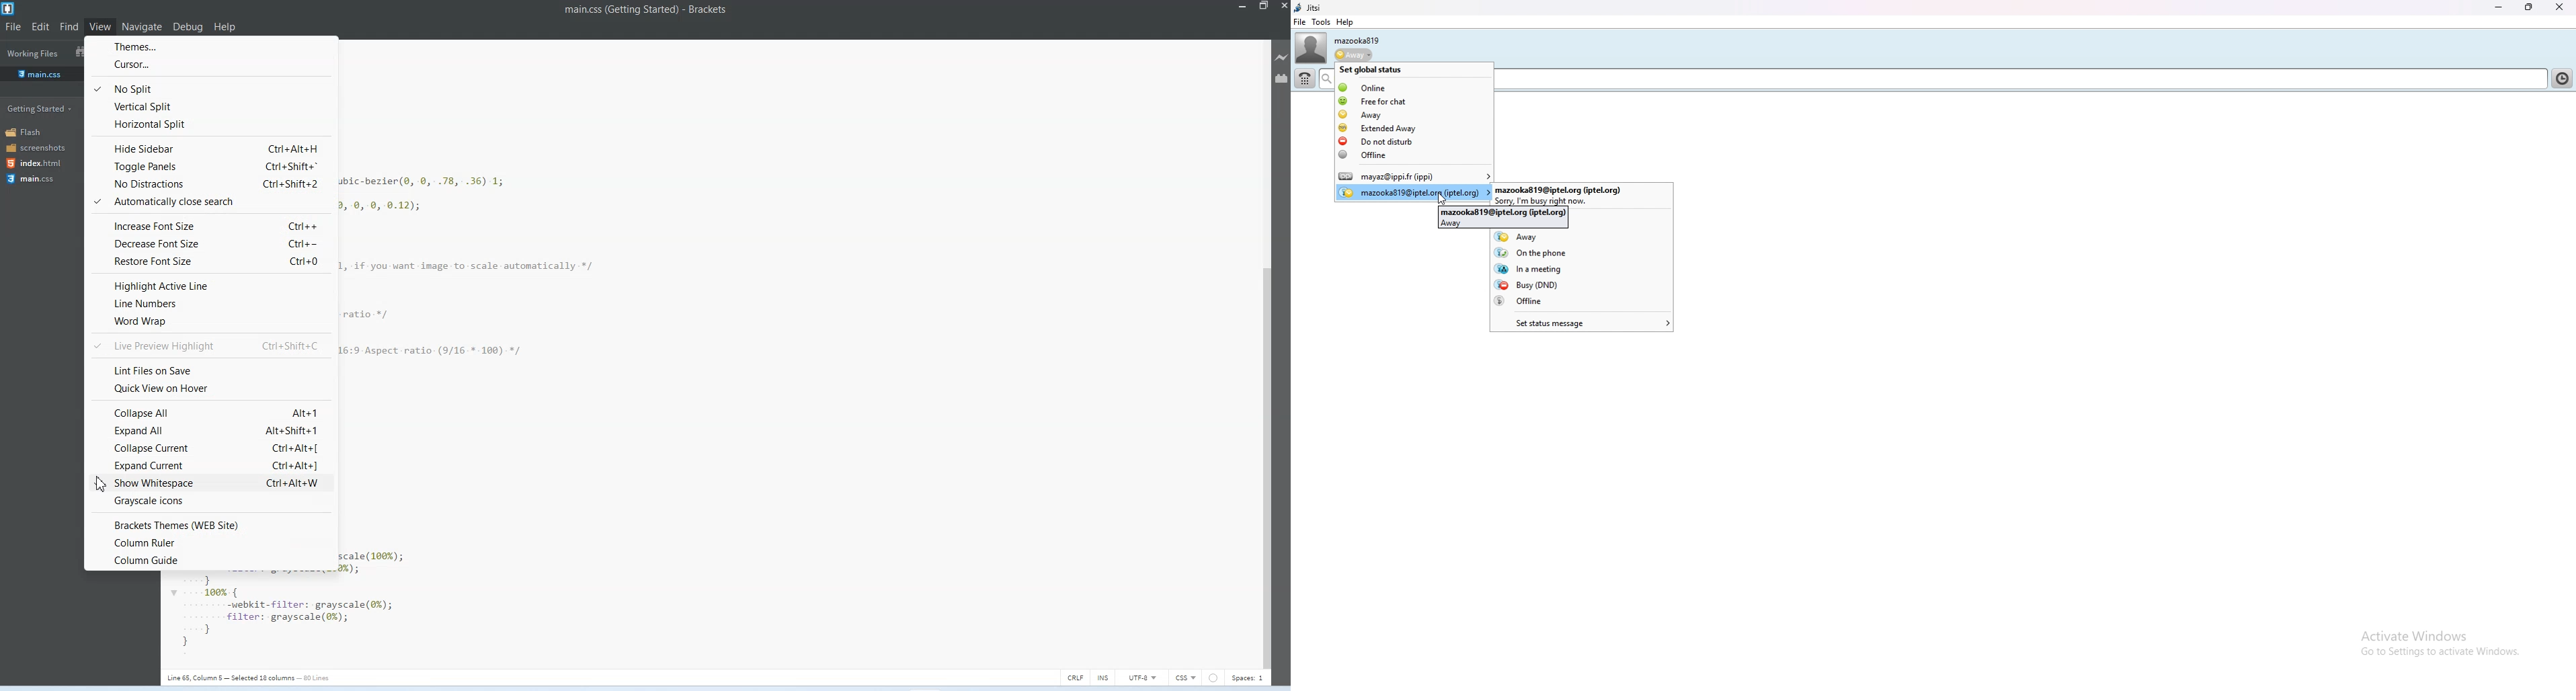 The width and height of the screenshot is (2576, 700). I want to click on file, so click(1299, 22).